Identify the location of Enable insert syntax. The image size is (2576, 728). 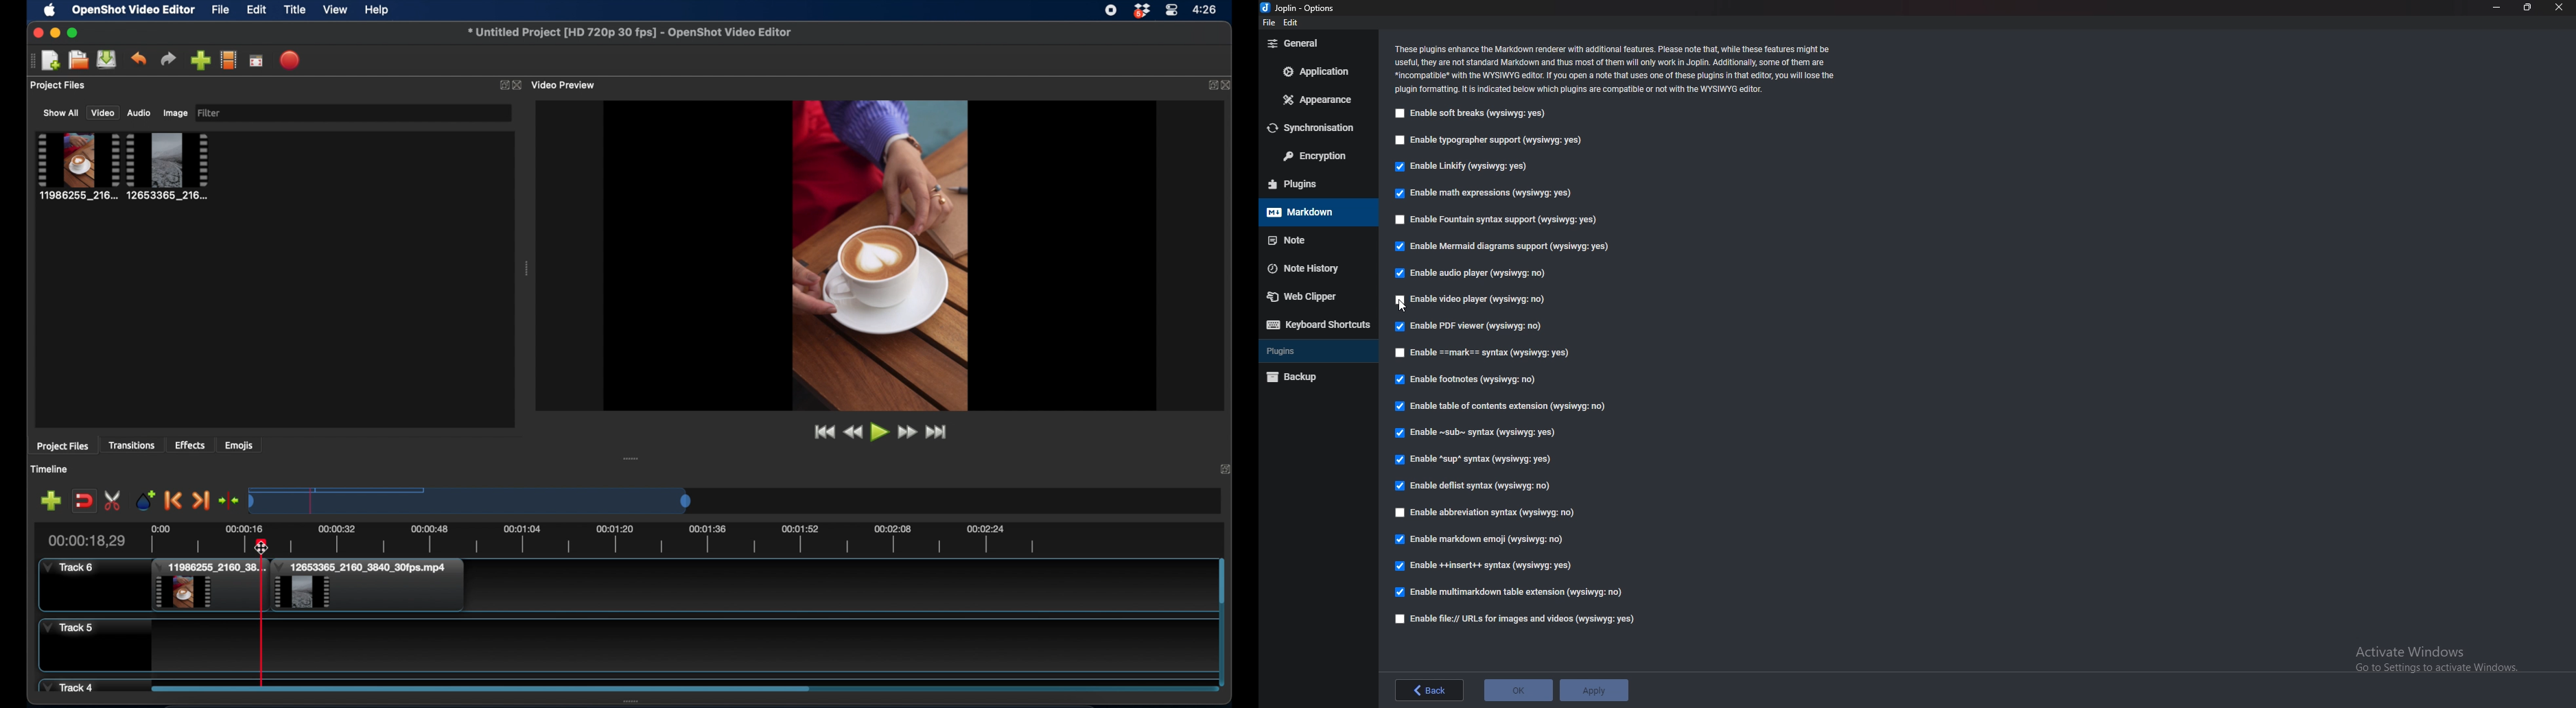
(1485, 565).